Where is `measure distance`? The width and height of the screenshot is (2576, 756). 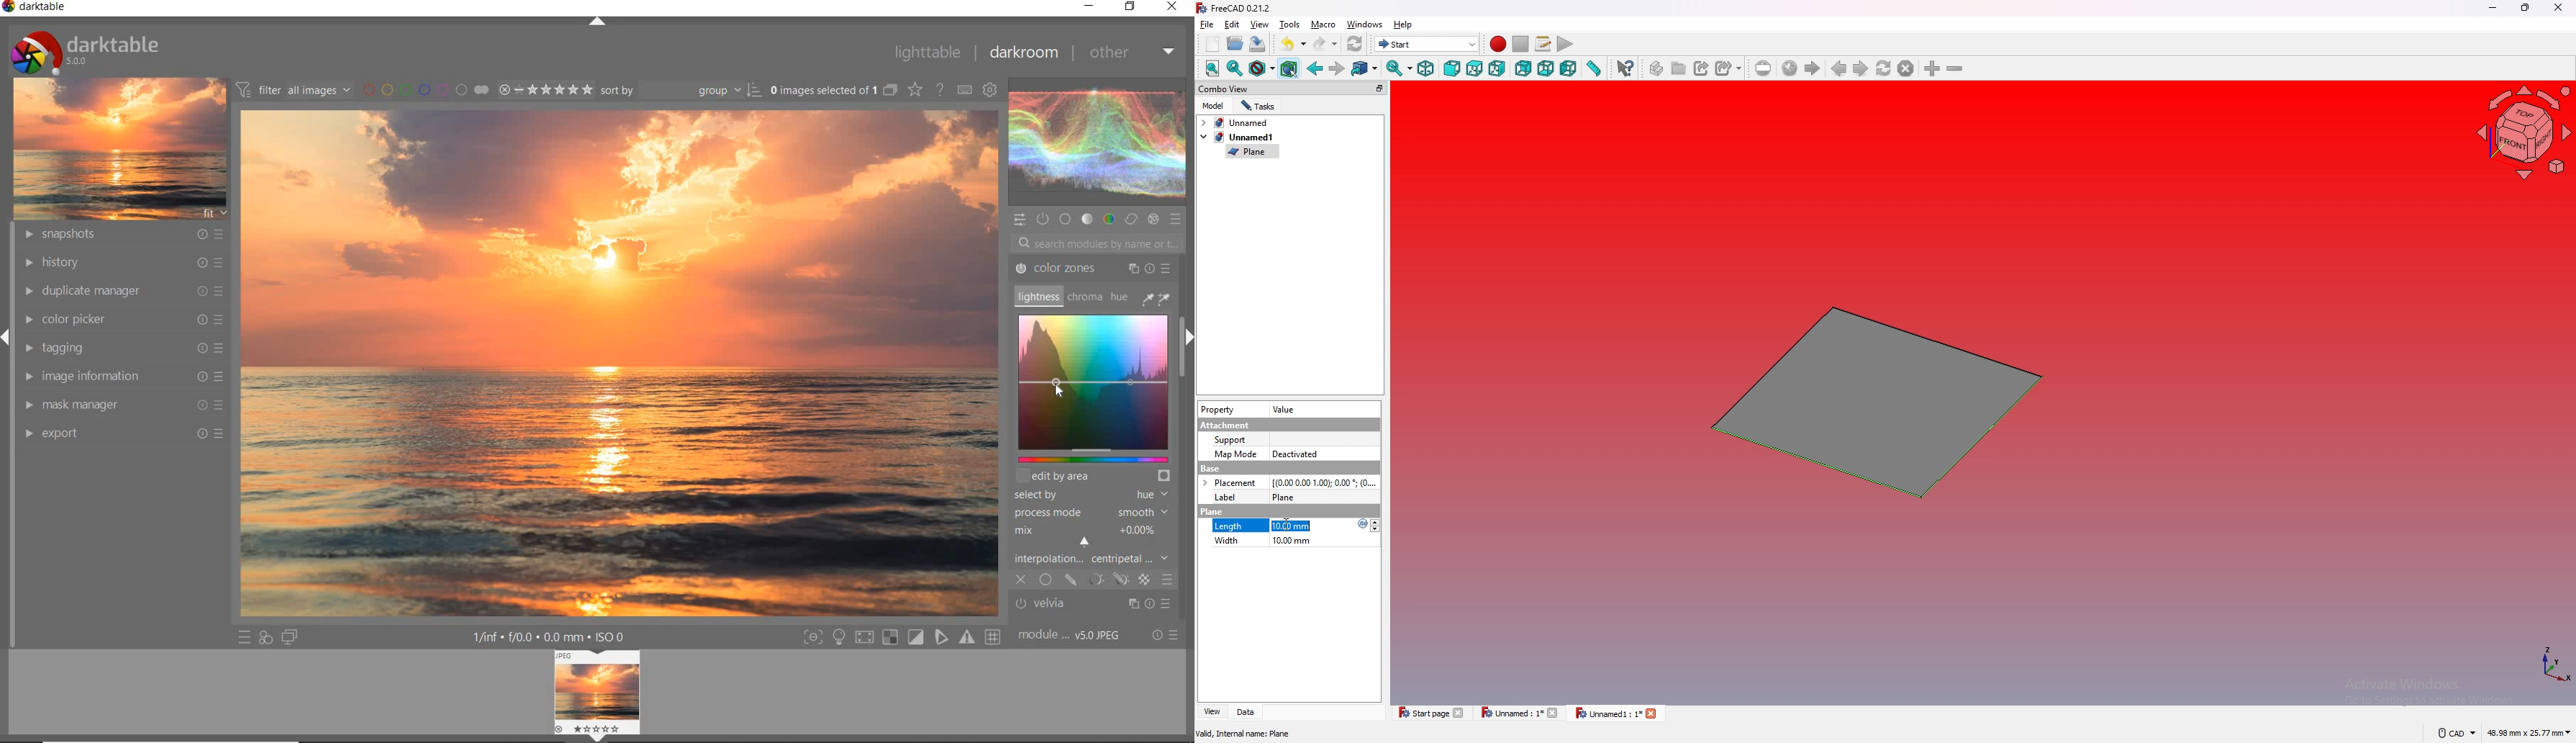
measure distance is located at coordinates (1593, 68).